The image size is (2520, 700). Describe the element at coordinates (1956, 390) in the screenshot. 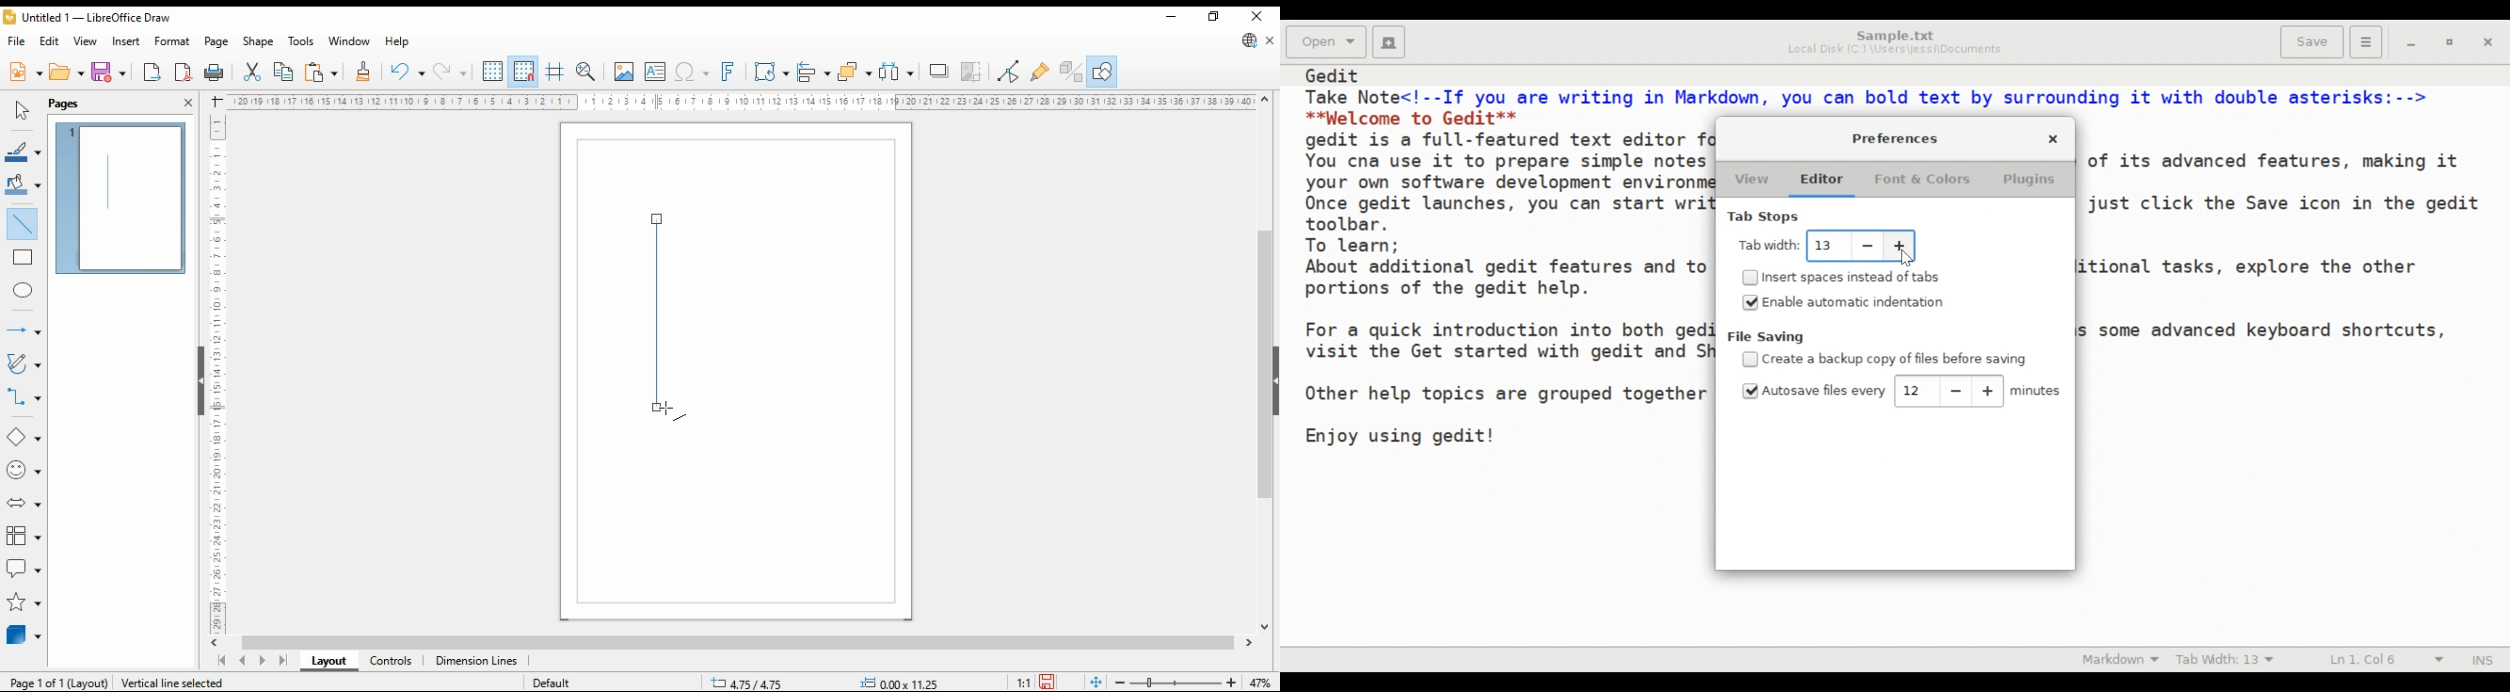

I see `decrease` at that location.